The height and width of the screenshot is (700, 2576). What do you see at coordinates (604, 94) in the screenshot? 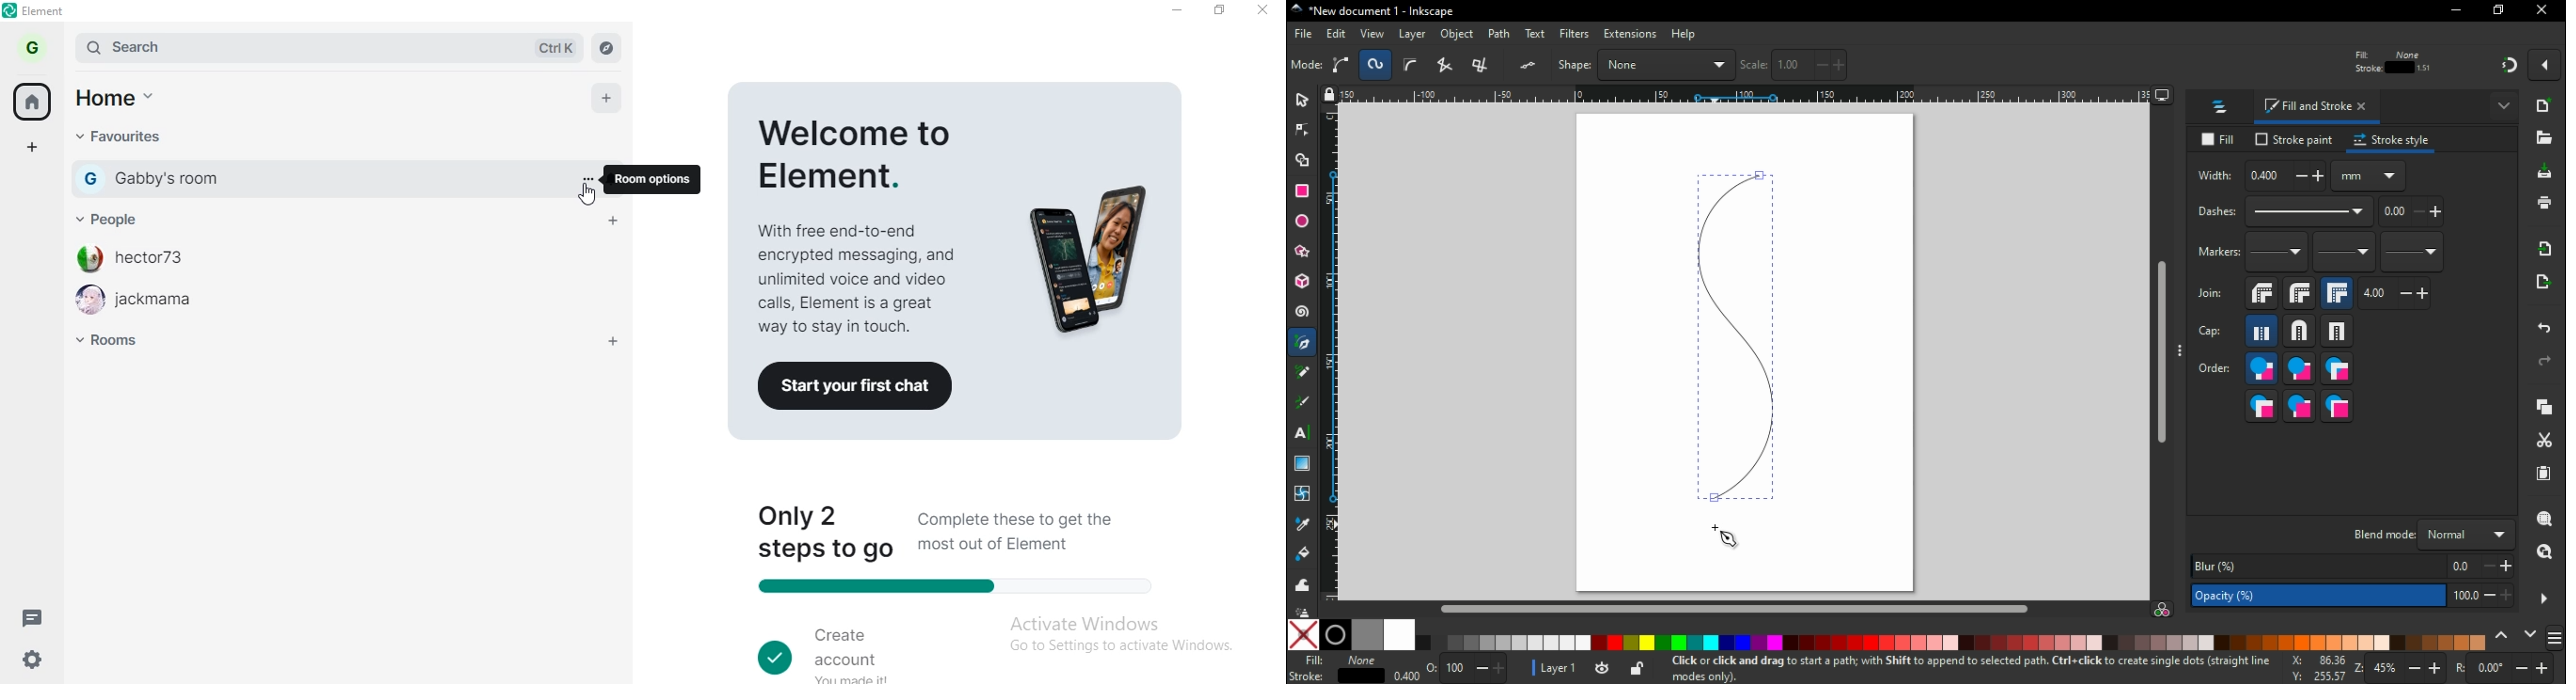
I see `add` at bounding box center [604, 94].